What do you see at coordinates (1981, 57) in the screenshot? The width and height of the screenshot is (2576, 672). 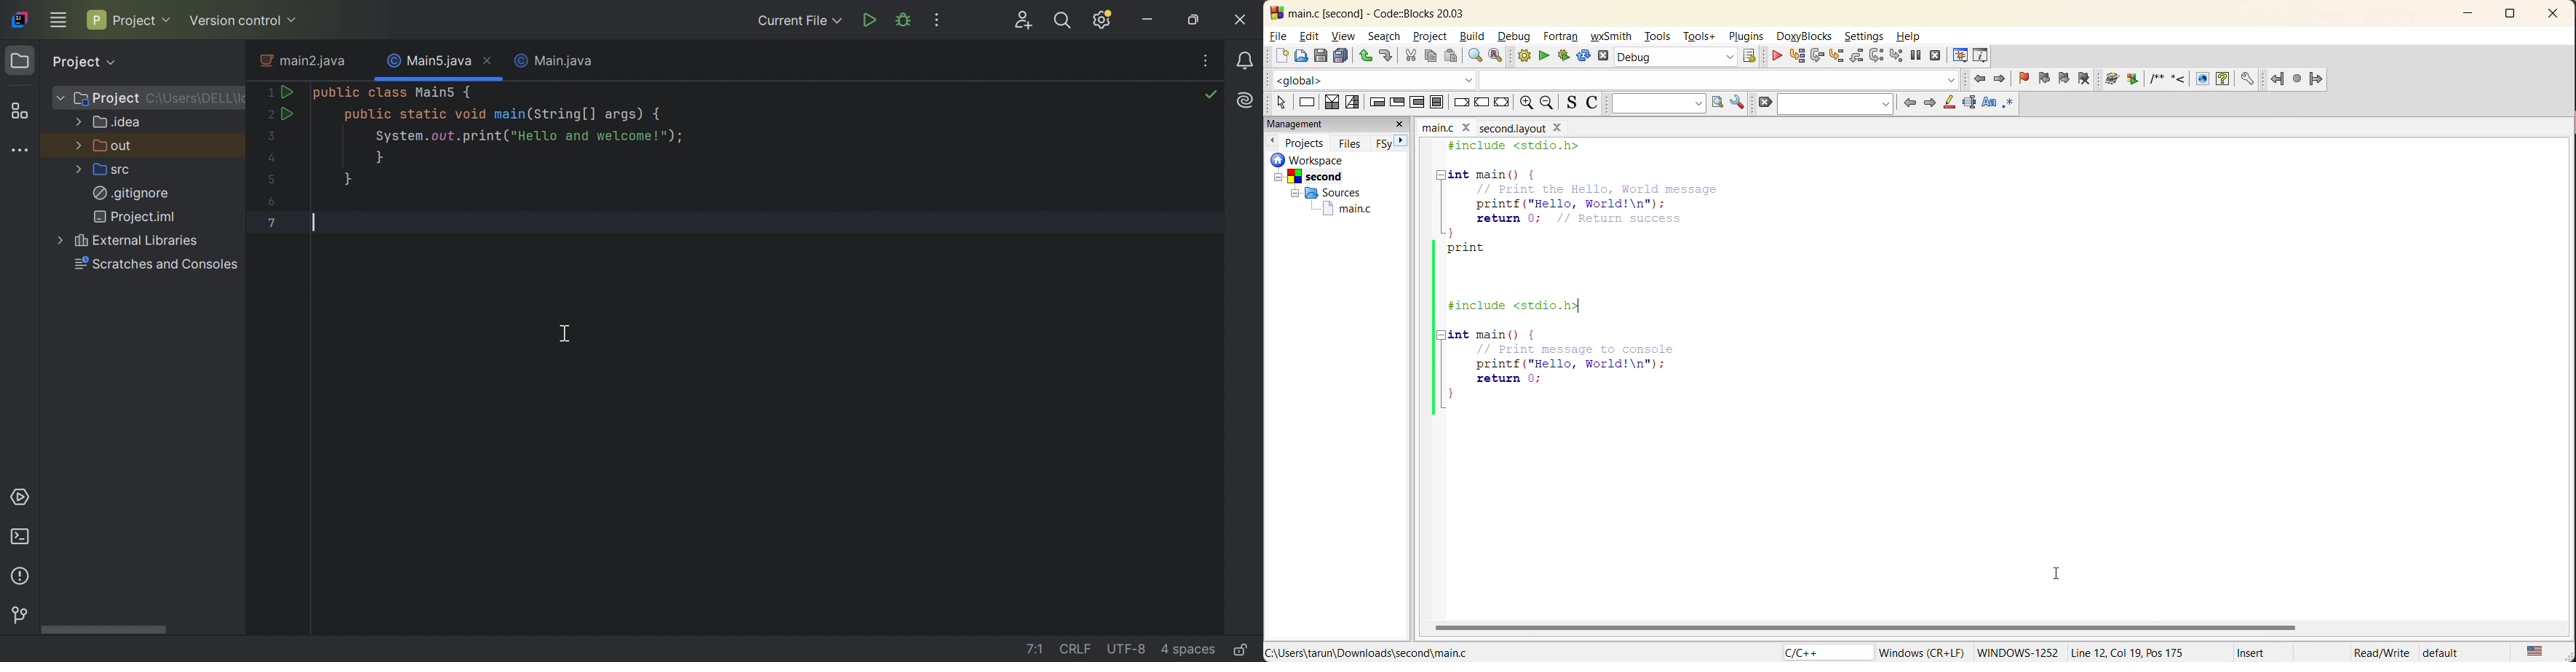 I see `various info` at bounding box center [1981, 57].